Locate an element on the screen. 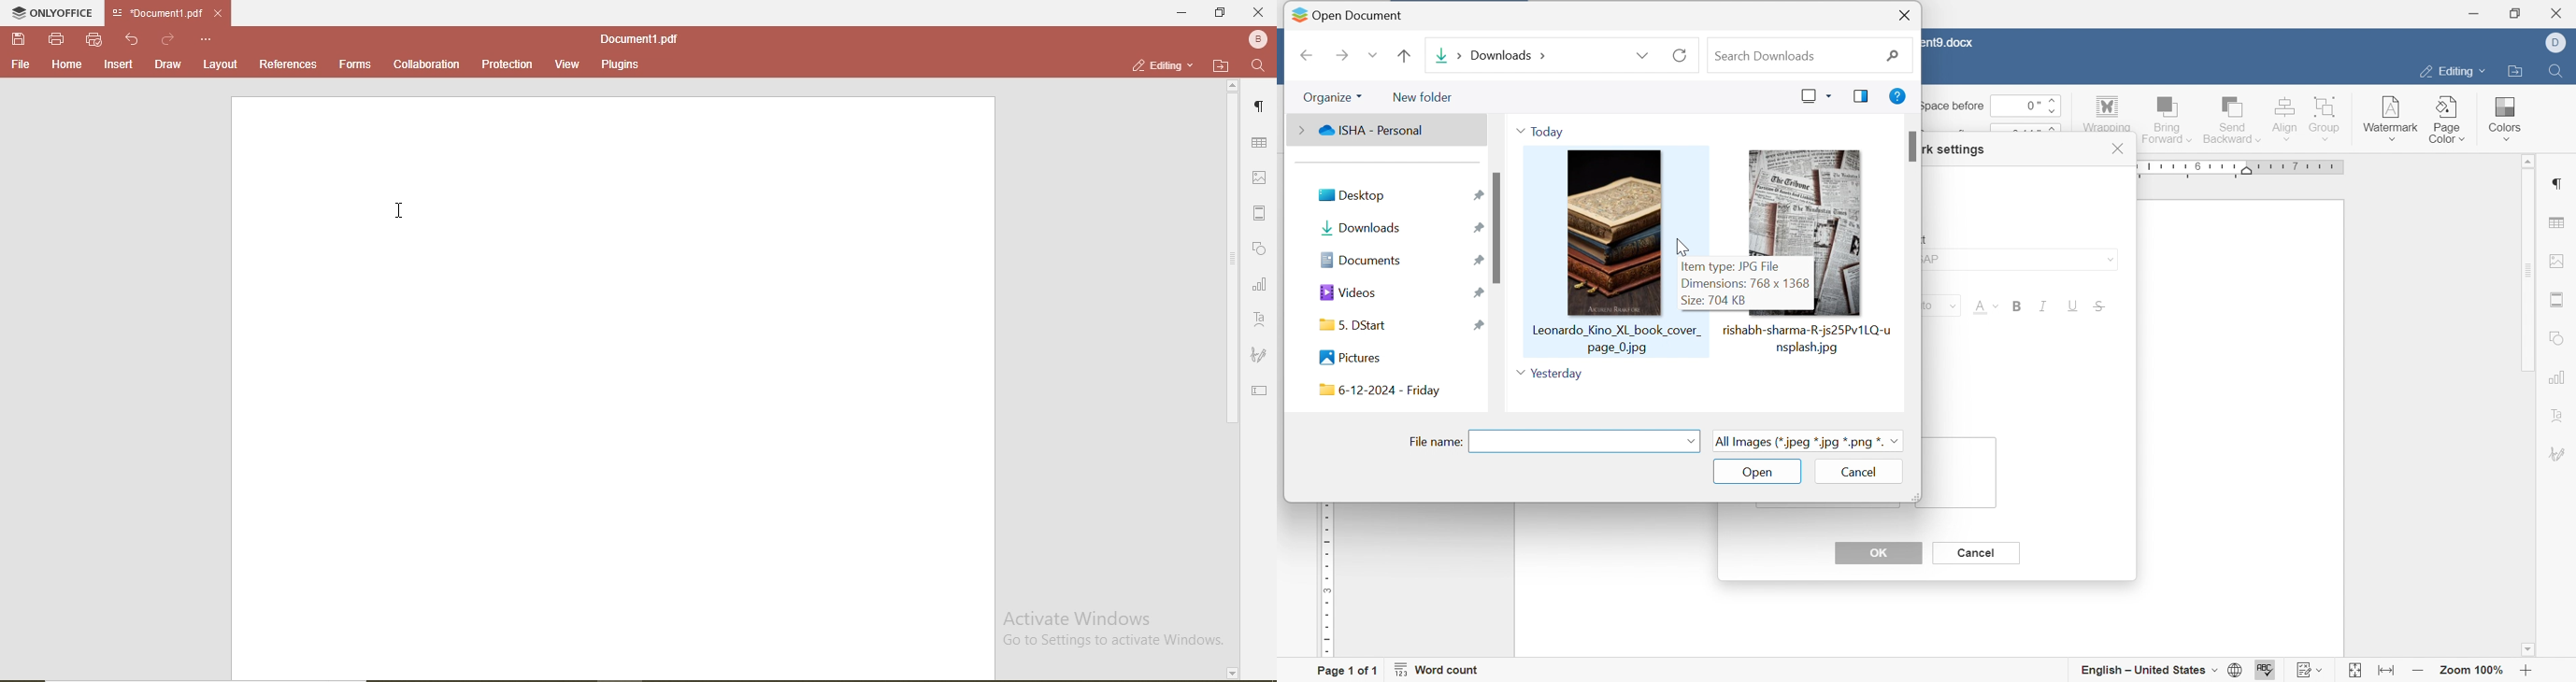 The image size is (2576, 700). wrapping is located at coordinates (2106, 114).